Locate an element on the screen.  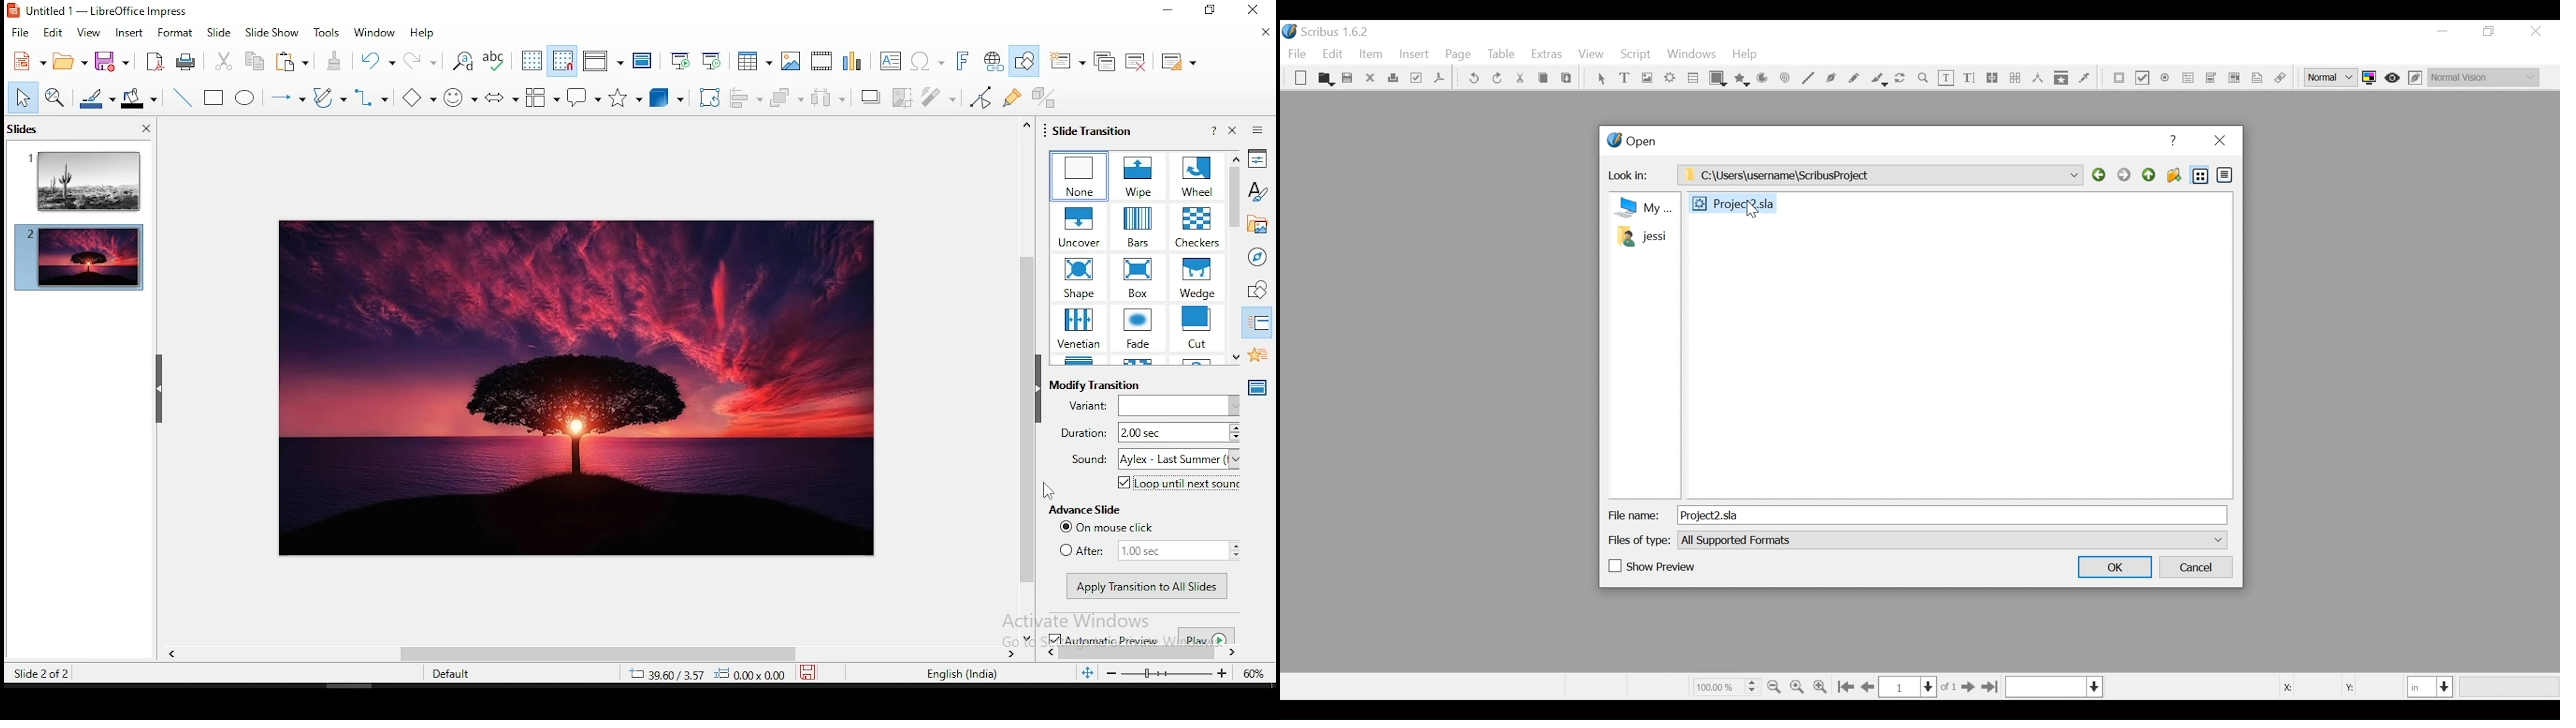
help is located at coordinates (423, 36).